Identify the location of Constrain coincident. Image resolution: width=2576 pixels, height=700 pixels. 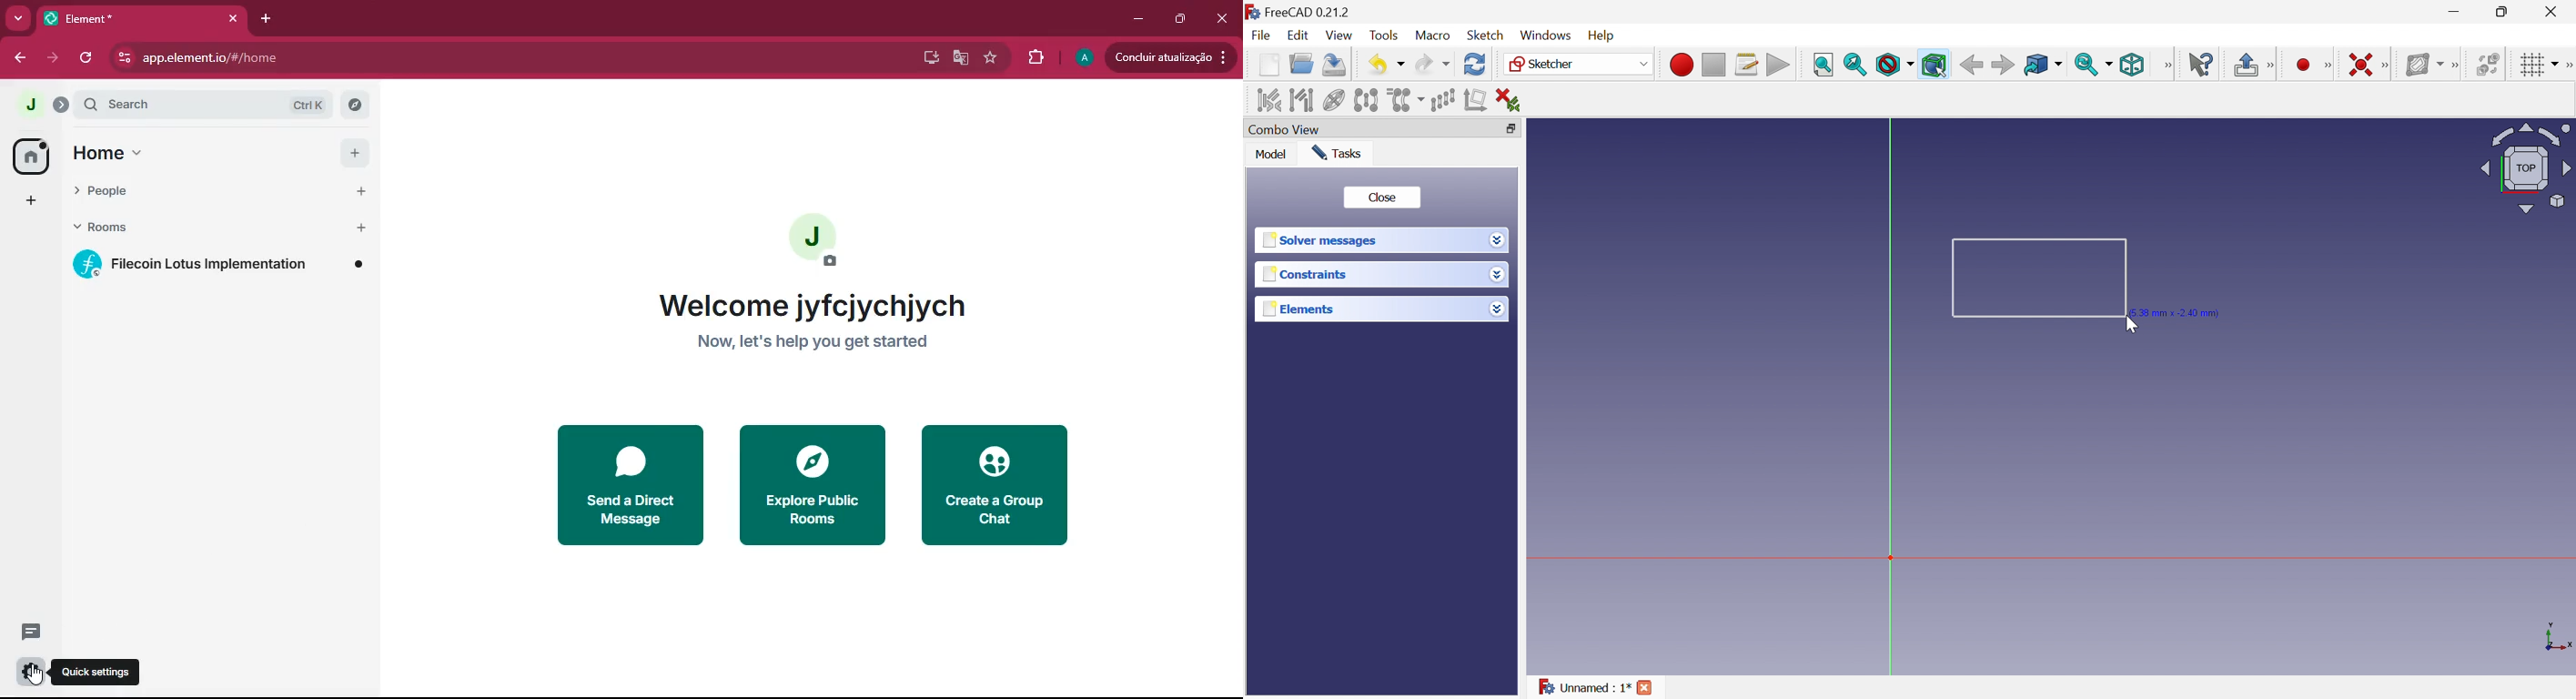
(2361, 64).